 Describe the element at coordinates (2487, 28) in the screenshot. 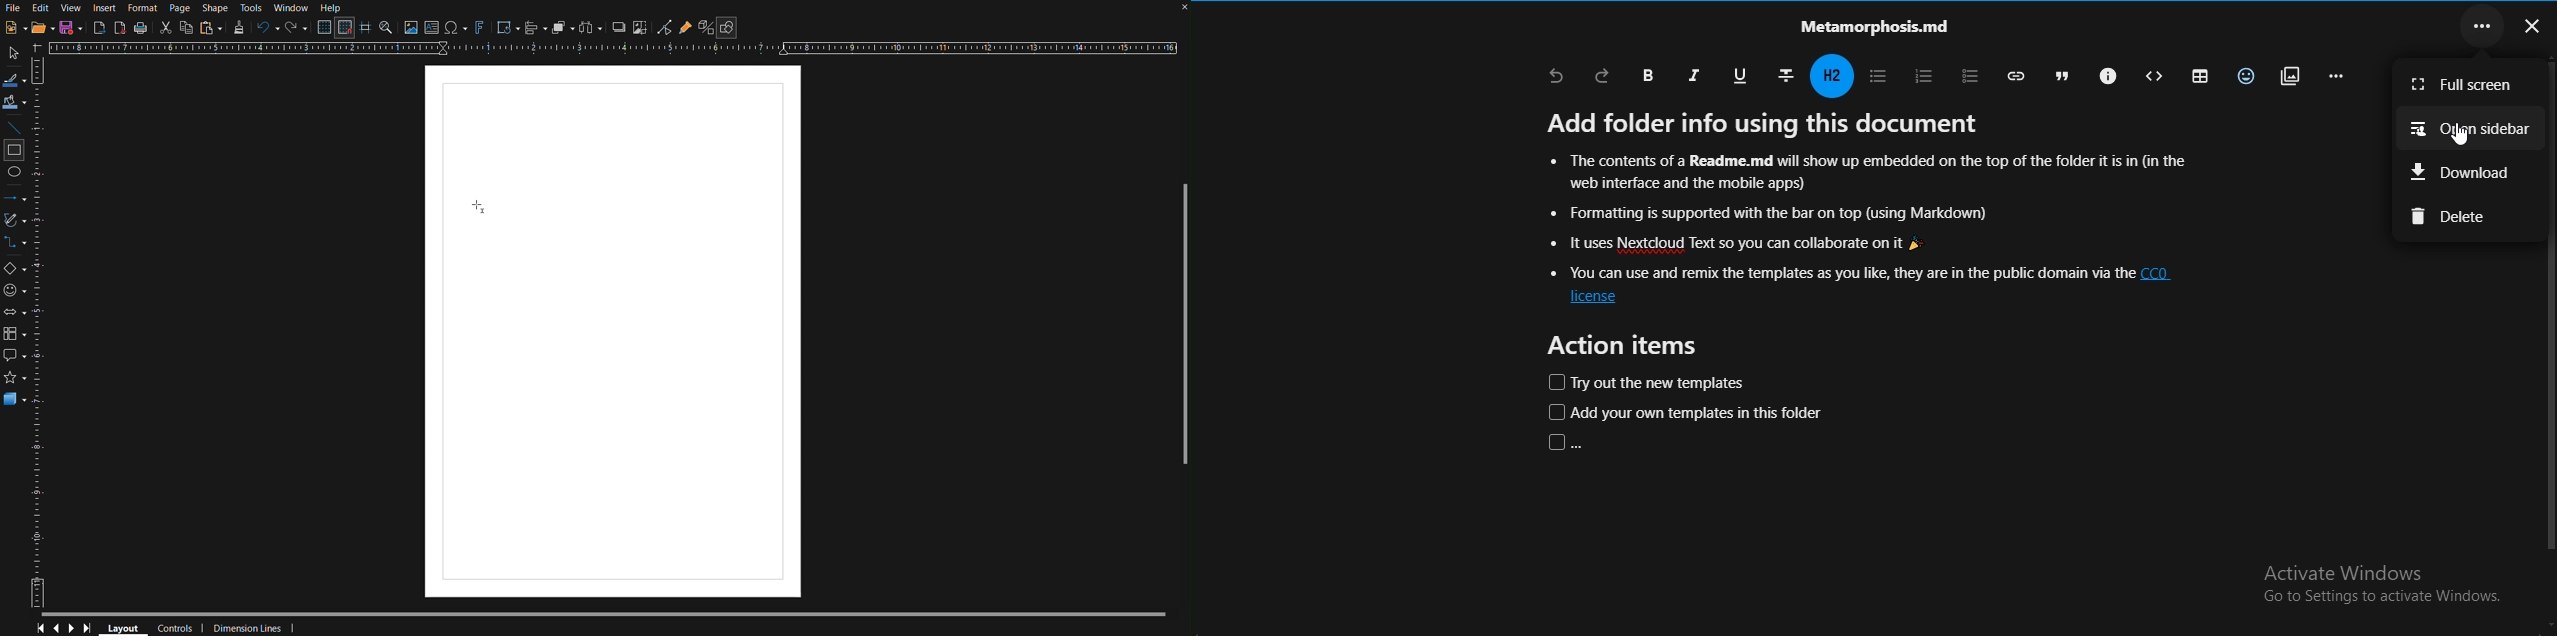

I see `...` at that location.